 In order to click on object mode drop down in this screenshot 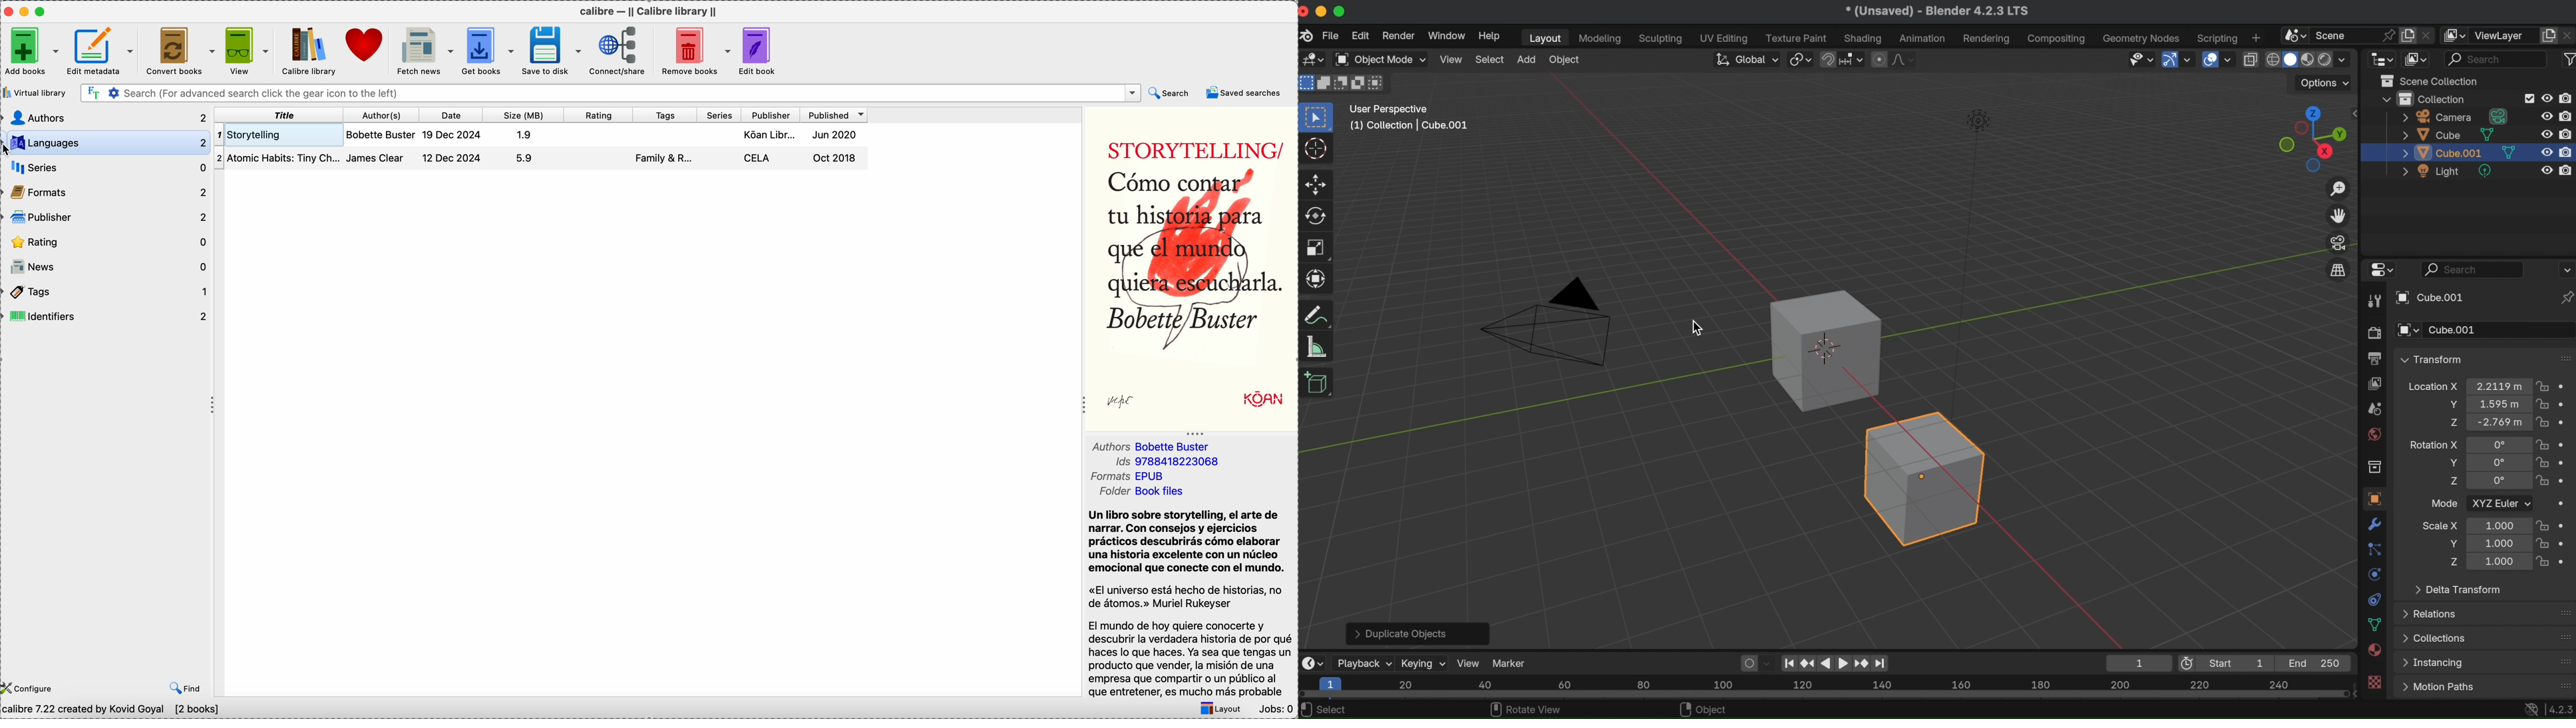, I will do `click(1380, 60)`.